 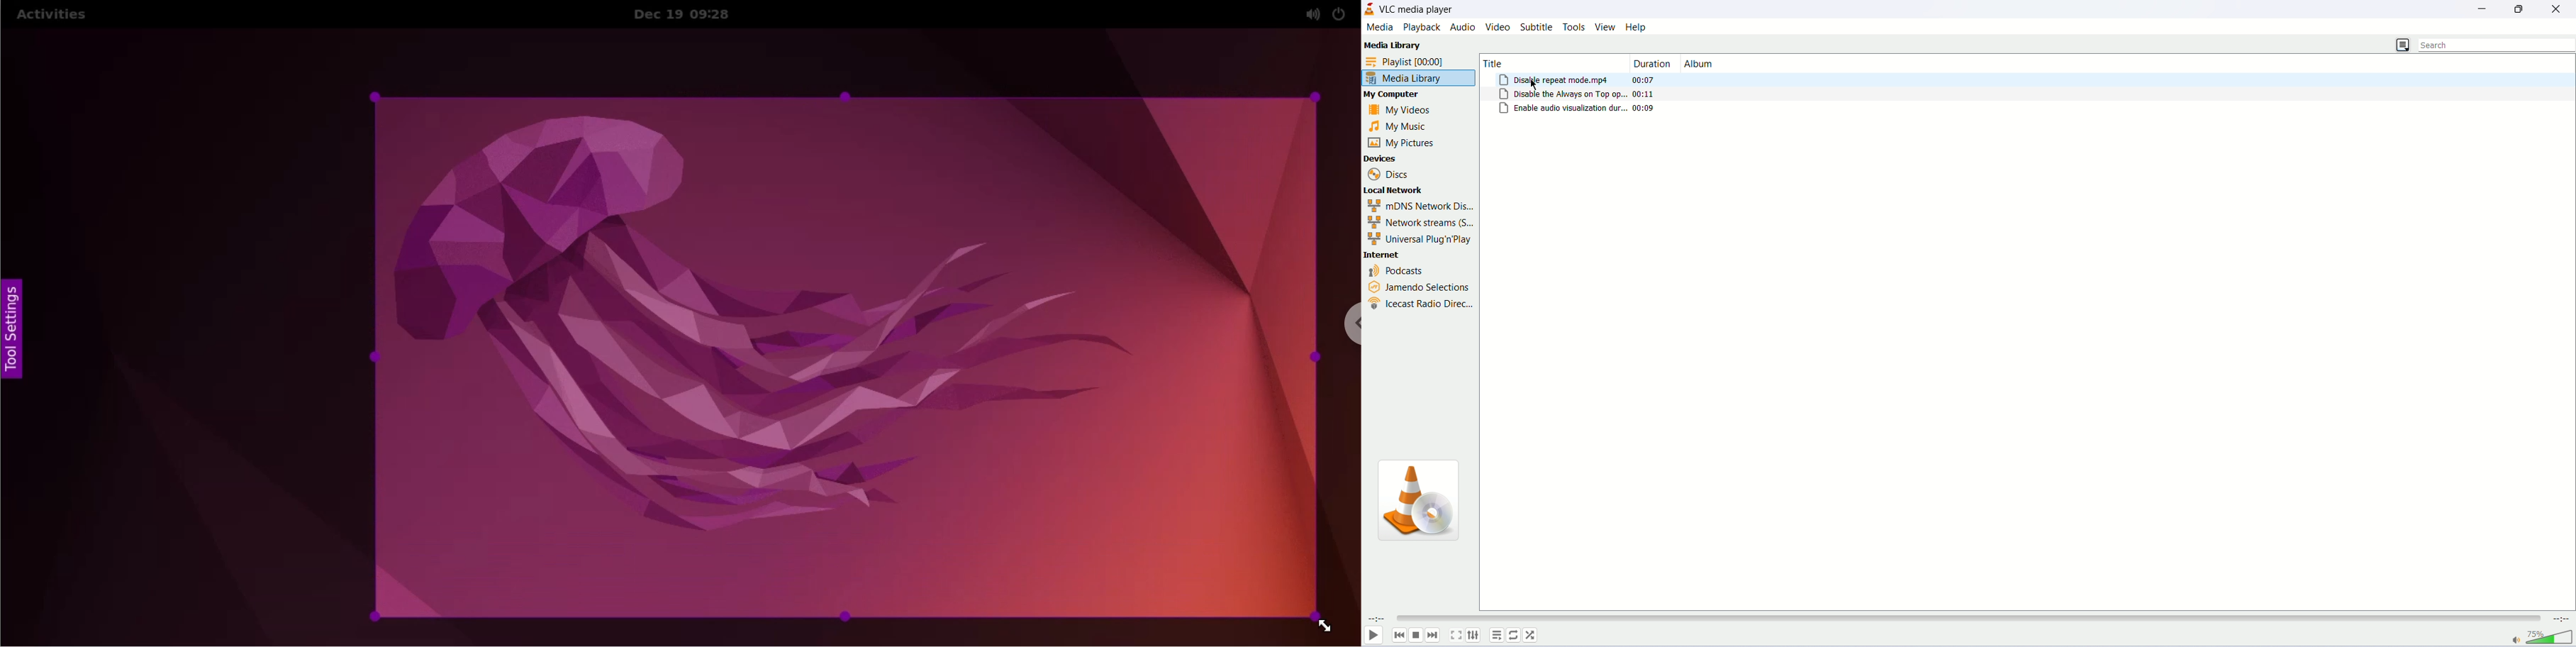 What do you see at coordinates (2488, 8) in the screenshot?
I see `minimize` at bounding box center [2488, 8].